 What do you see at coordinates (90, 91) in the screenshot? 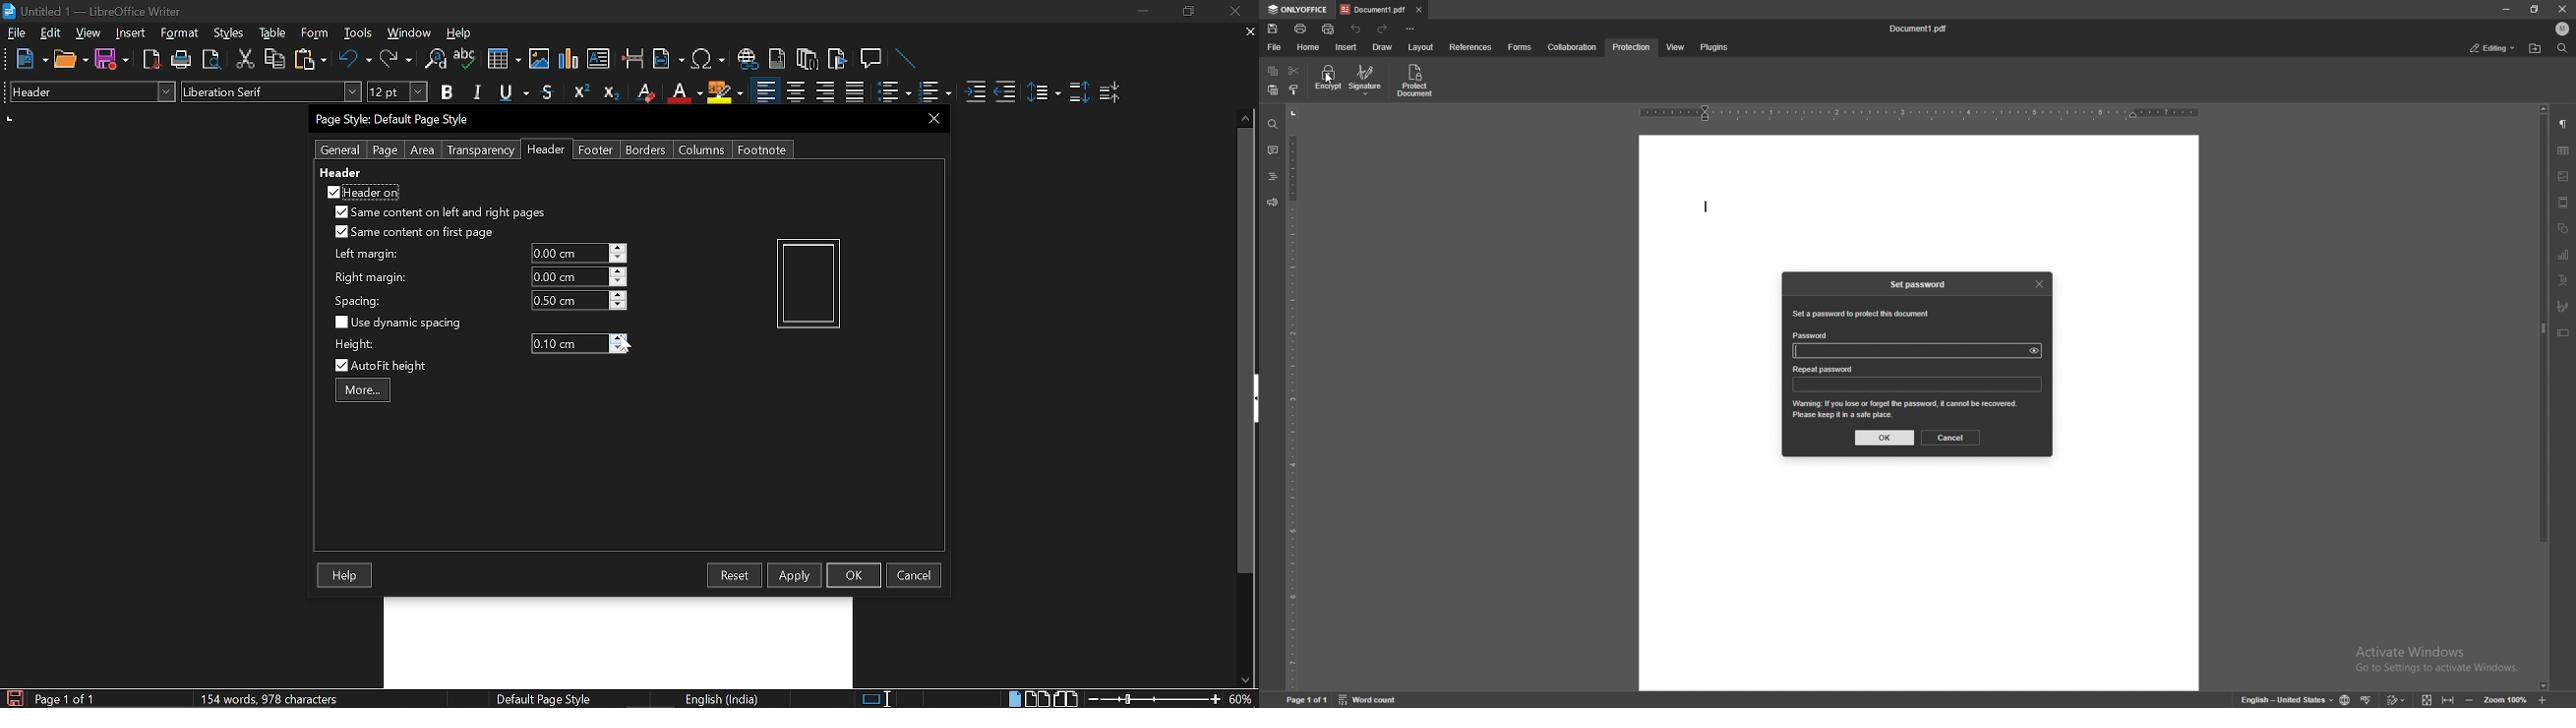
I see `Paragraph style` at bounding box center [90, 91].